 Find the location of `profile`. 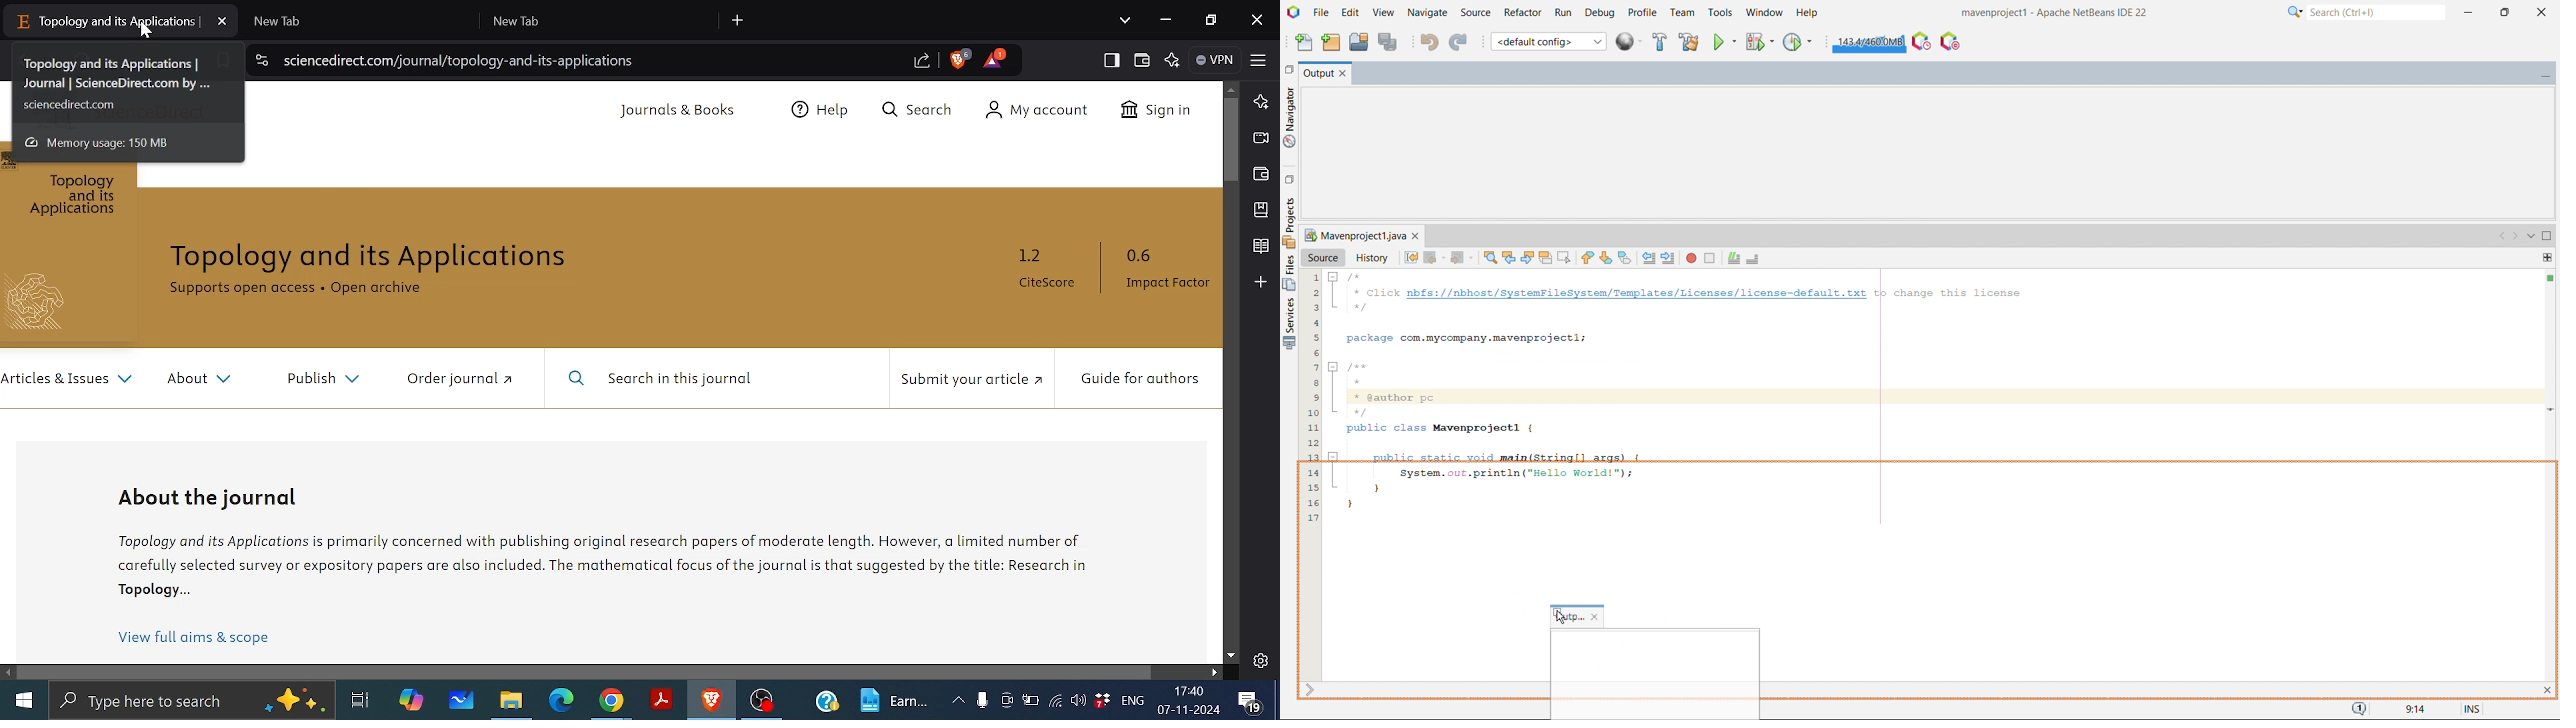

profile is located at coordinates (1642, 13).